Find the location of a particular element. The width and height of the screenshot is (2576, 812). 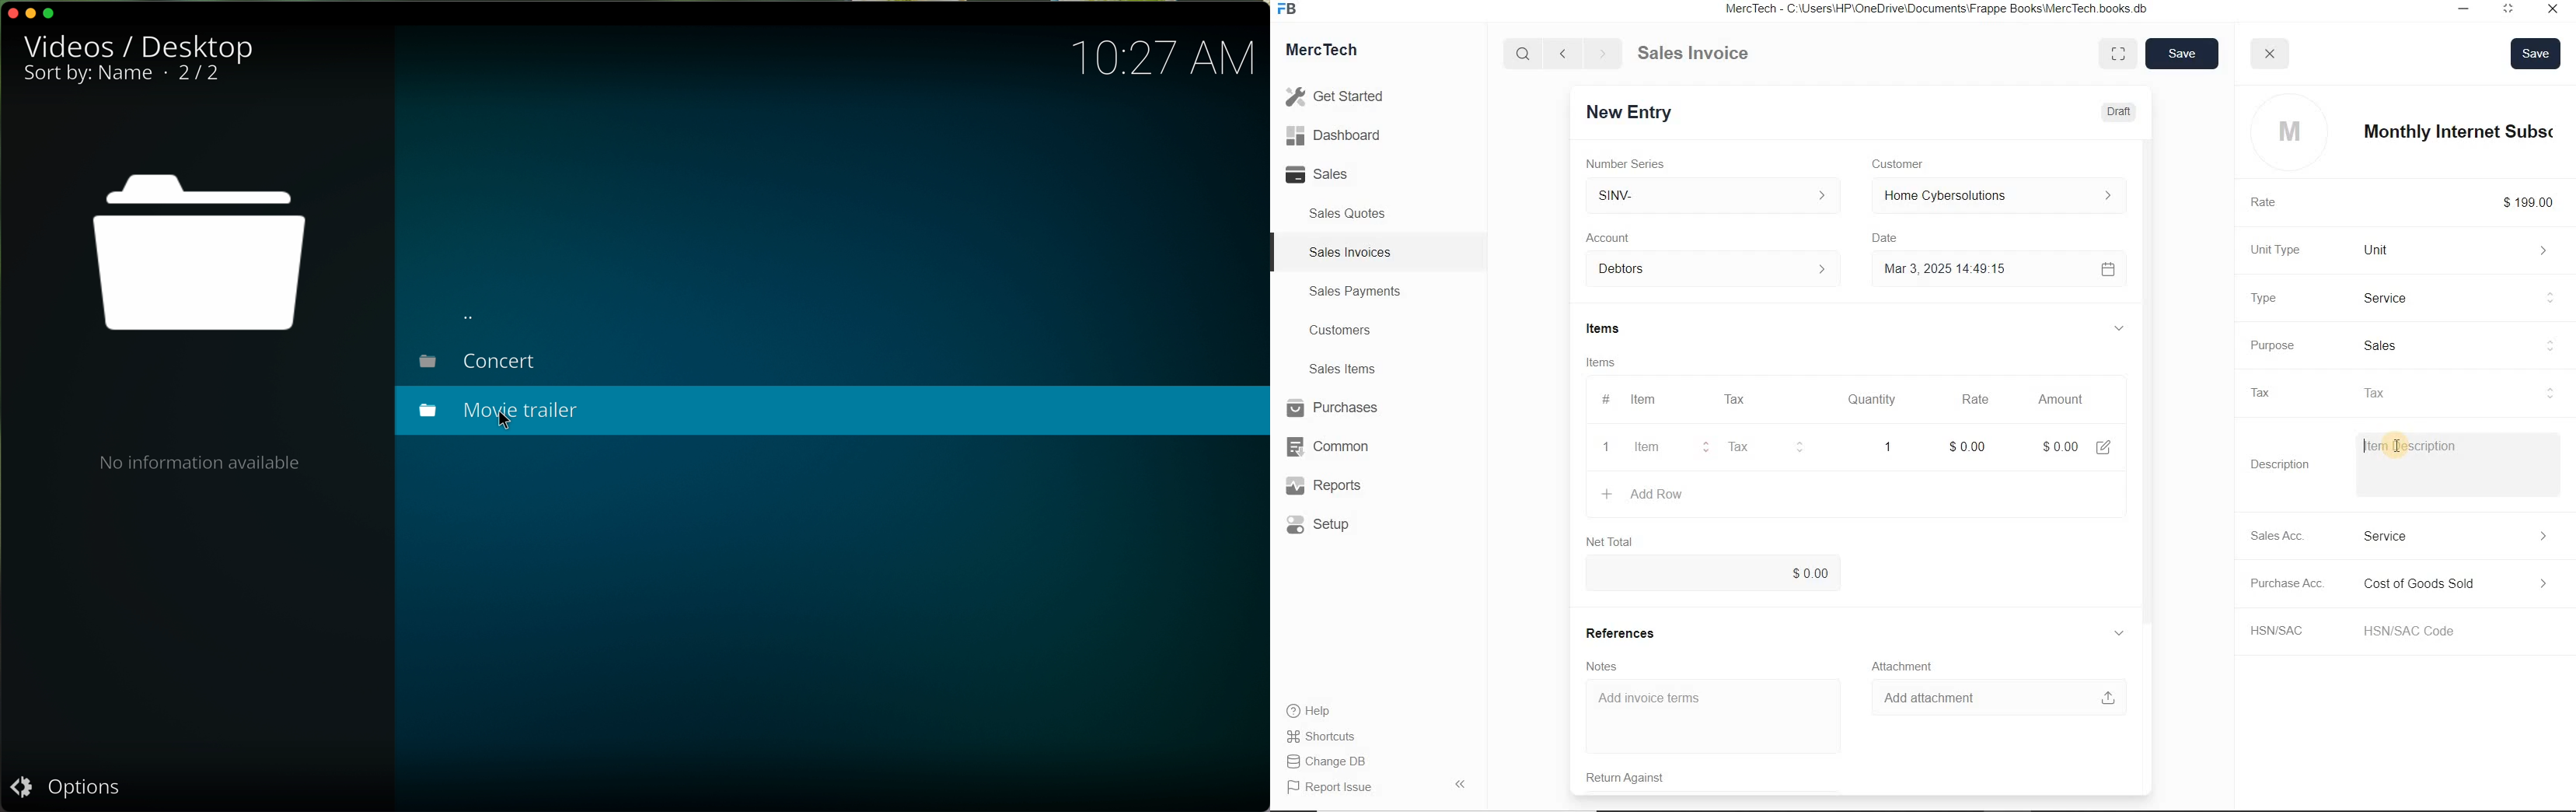

Calendar is located at coordinates (2104, 268).